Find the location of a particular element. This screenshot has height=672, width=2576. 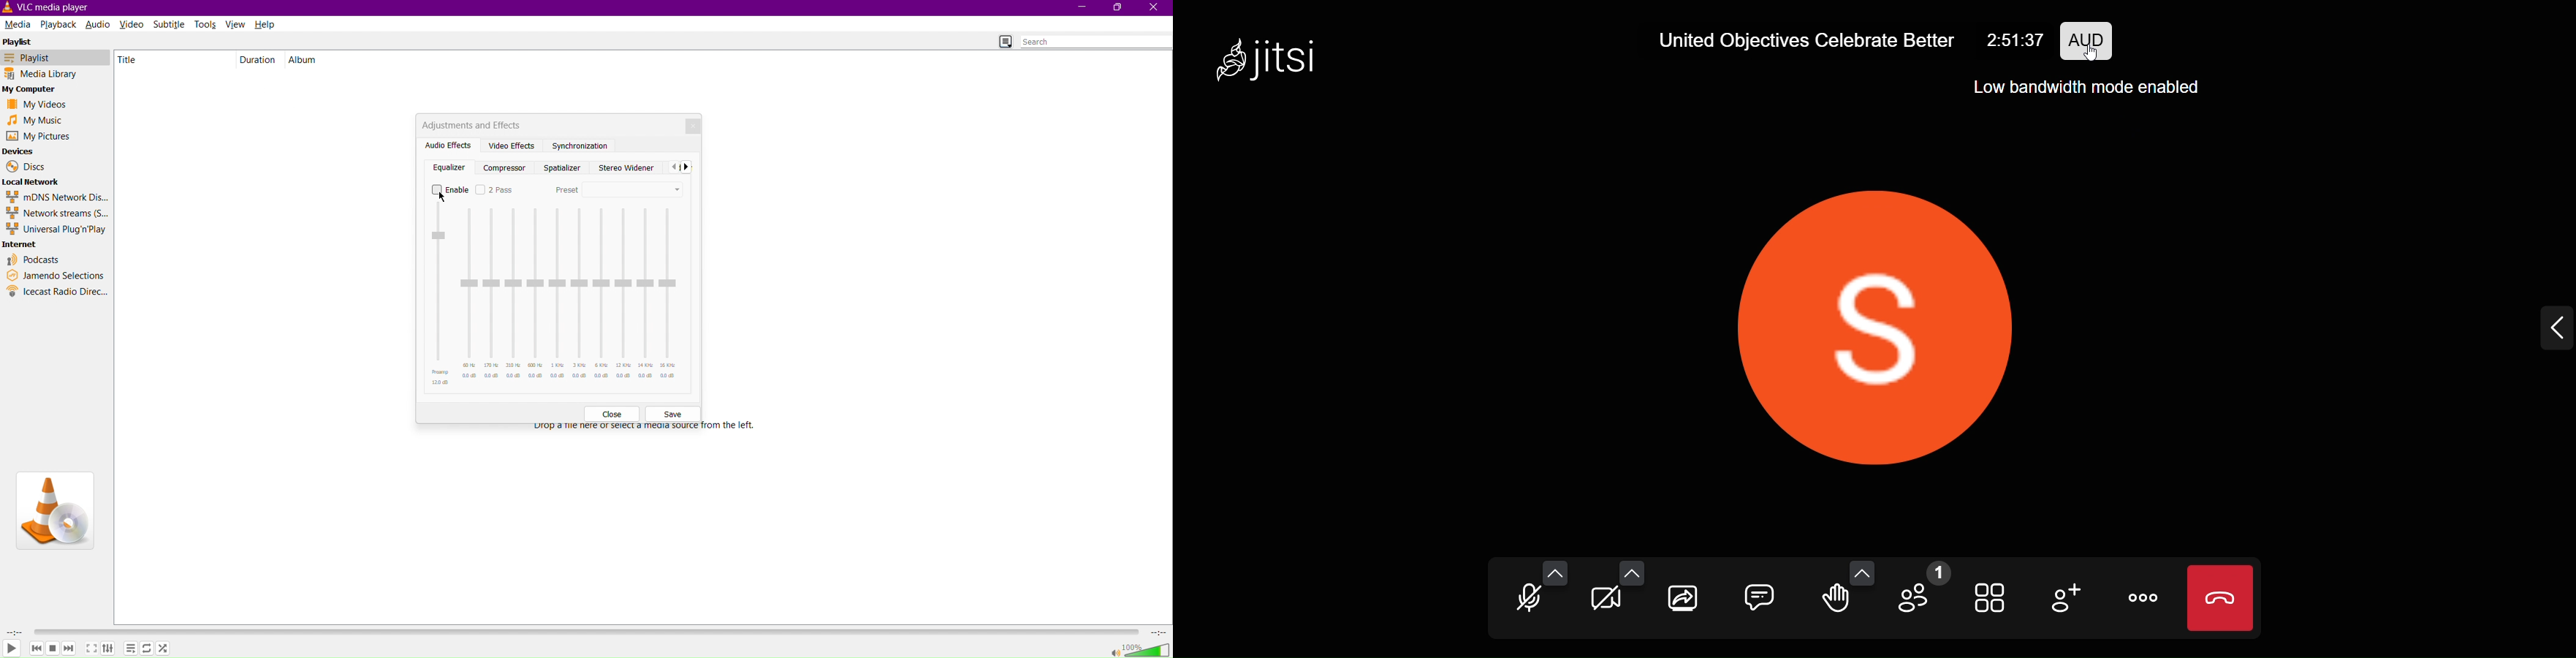

Maximize is located at coordinates (92, 648).